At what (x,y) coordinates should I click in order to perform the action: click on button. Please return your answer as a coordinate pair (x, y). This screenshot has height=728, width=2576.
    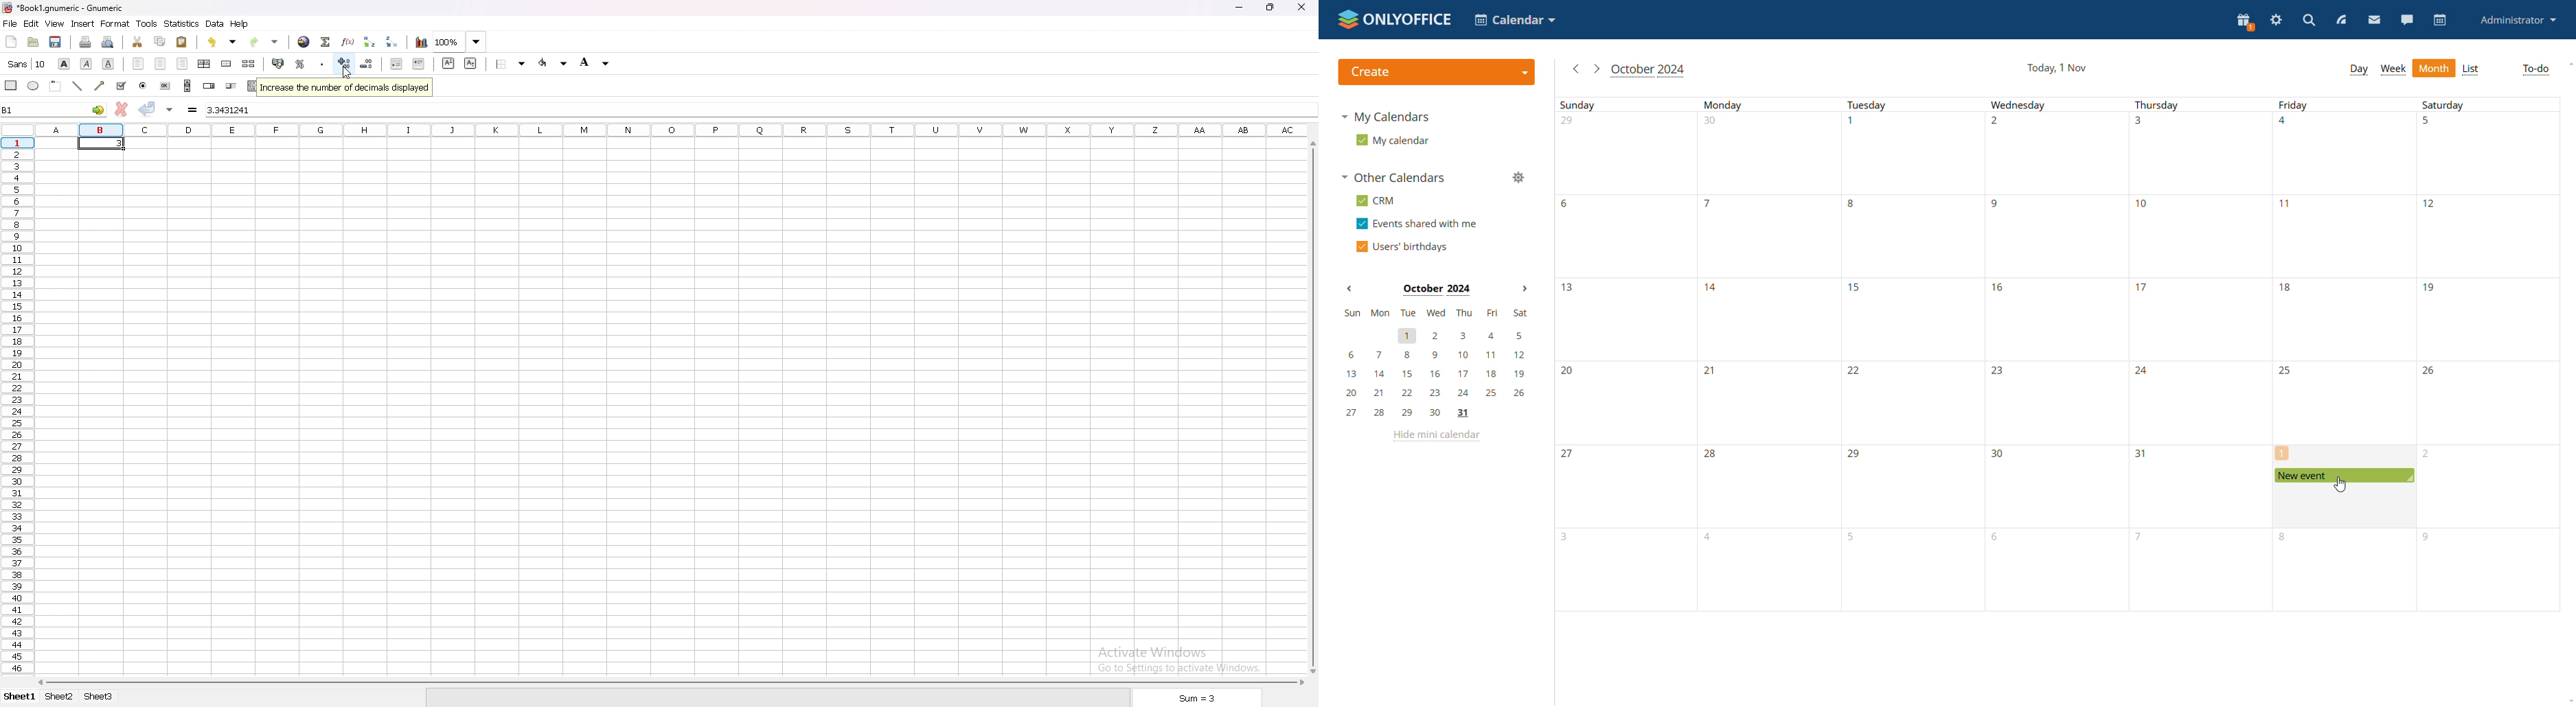
    Looking at the image, I should click on (165, 85).